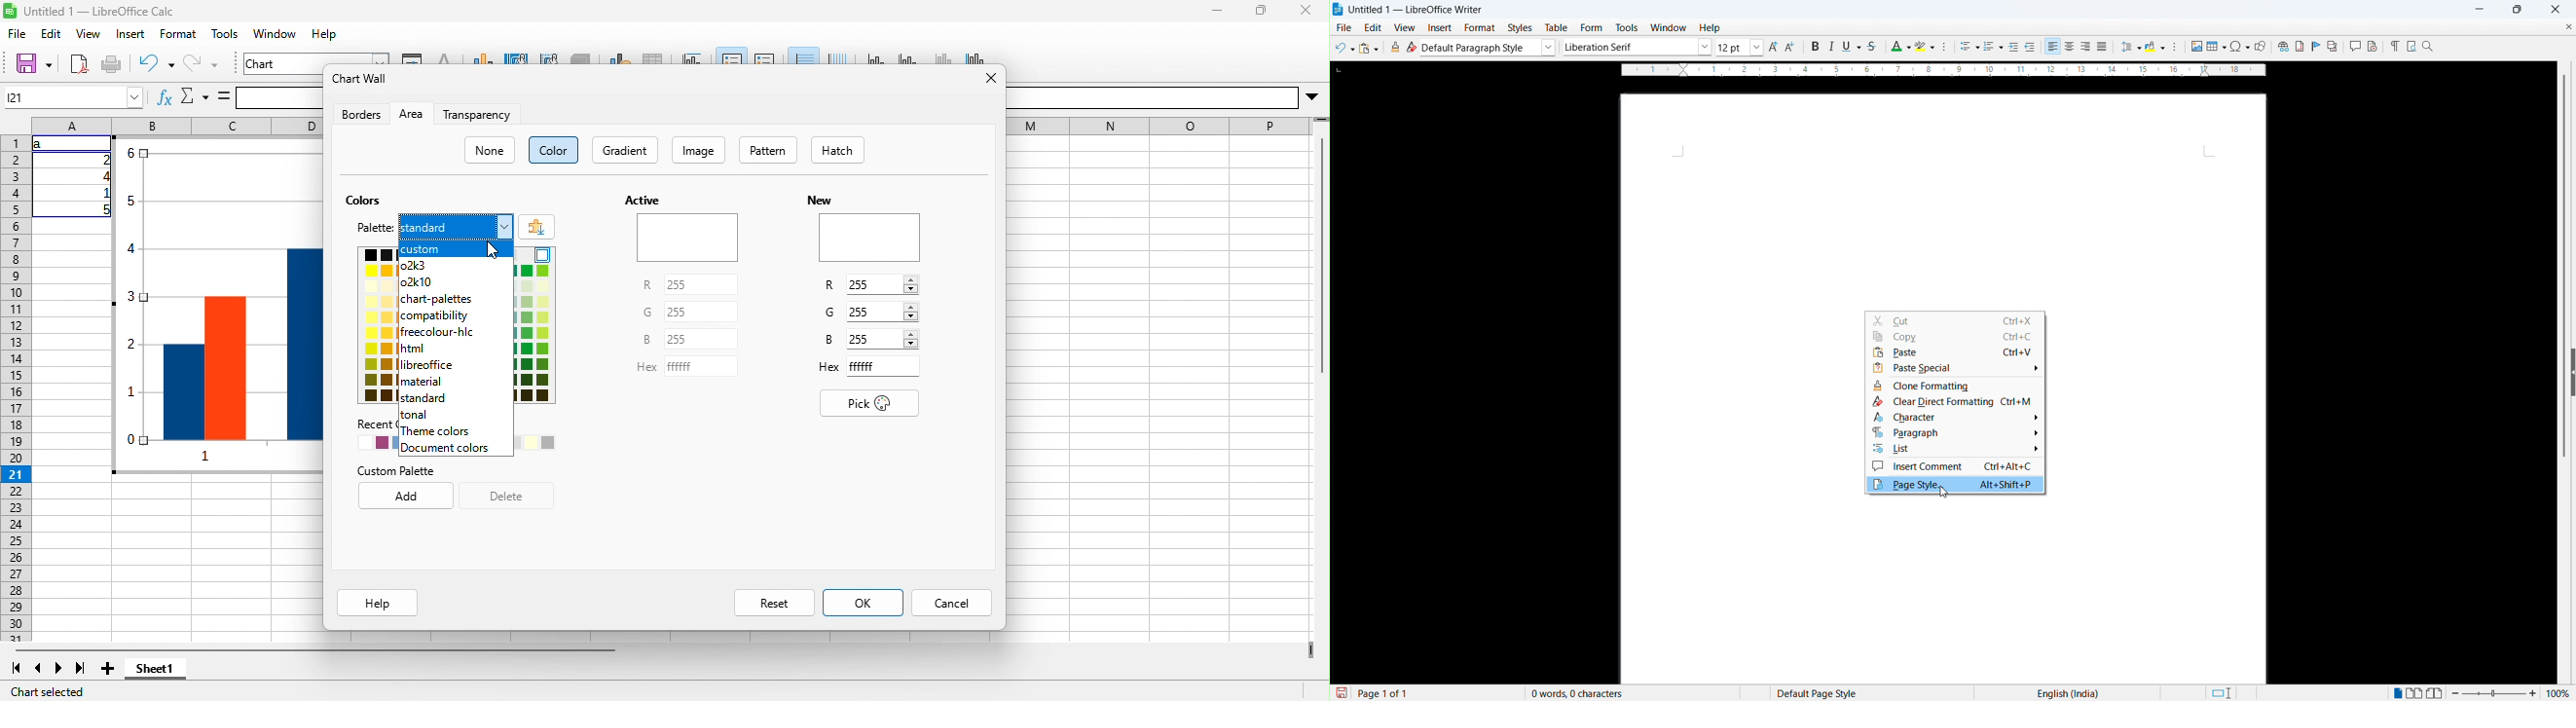 This screenshot has width=2576, height=728. I want to click on close, so click(1306, 11).